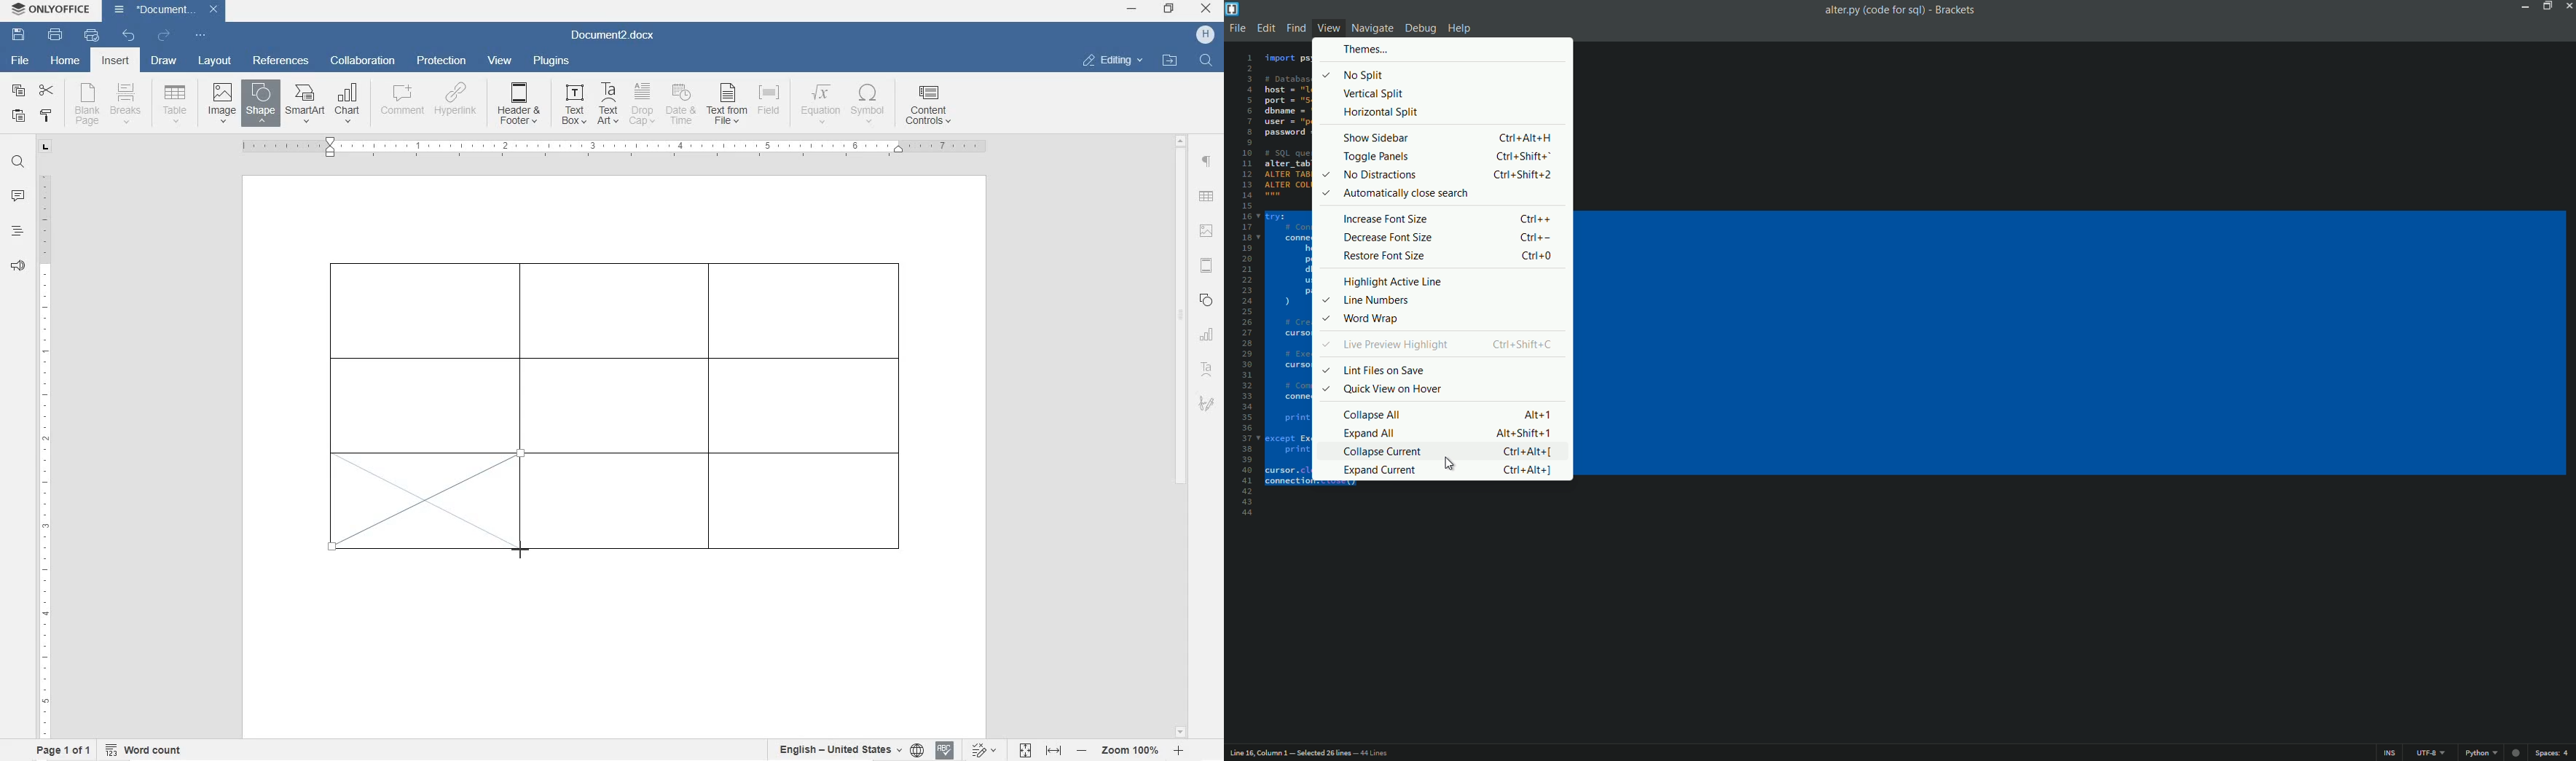 Image resolution: width=2576 pixels, height=784 pixels. What do you see at coordinates (1370, 433) in the screenshot?
I see `expand all` at bounding box center [1370, 433].